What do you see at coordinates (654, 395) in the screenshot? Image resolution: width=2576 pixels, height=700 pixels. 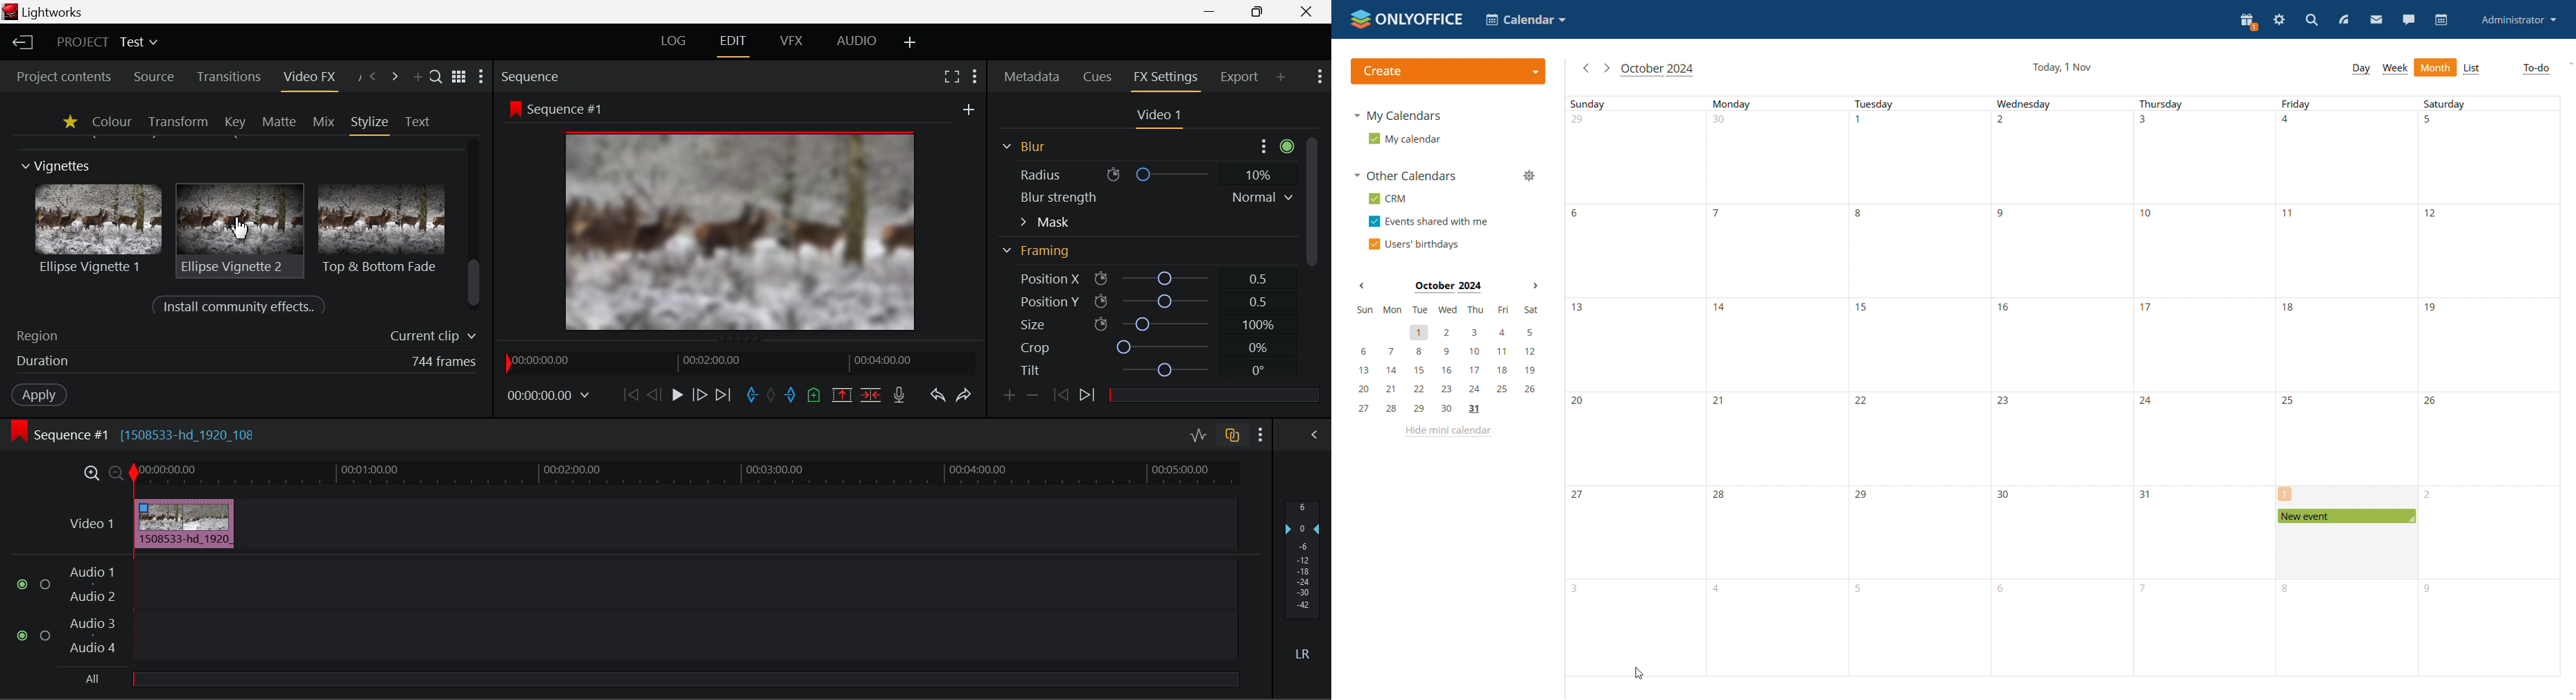 I see `Go Back` at bounding box center [654, 395].